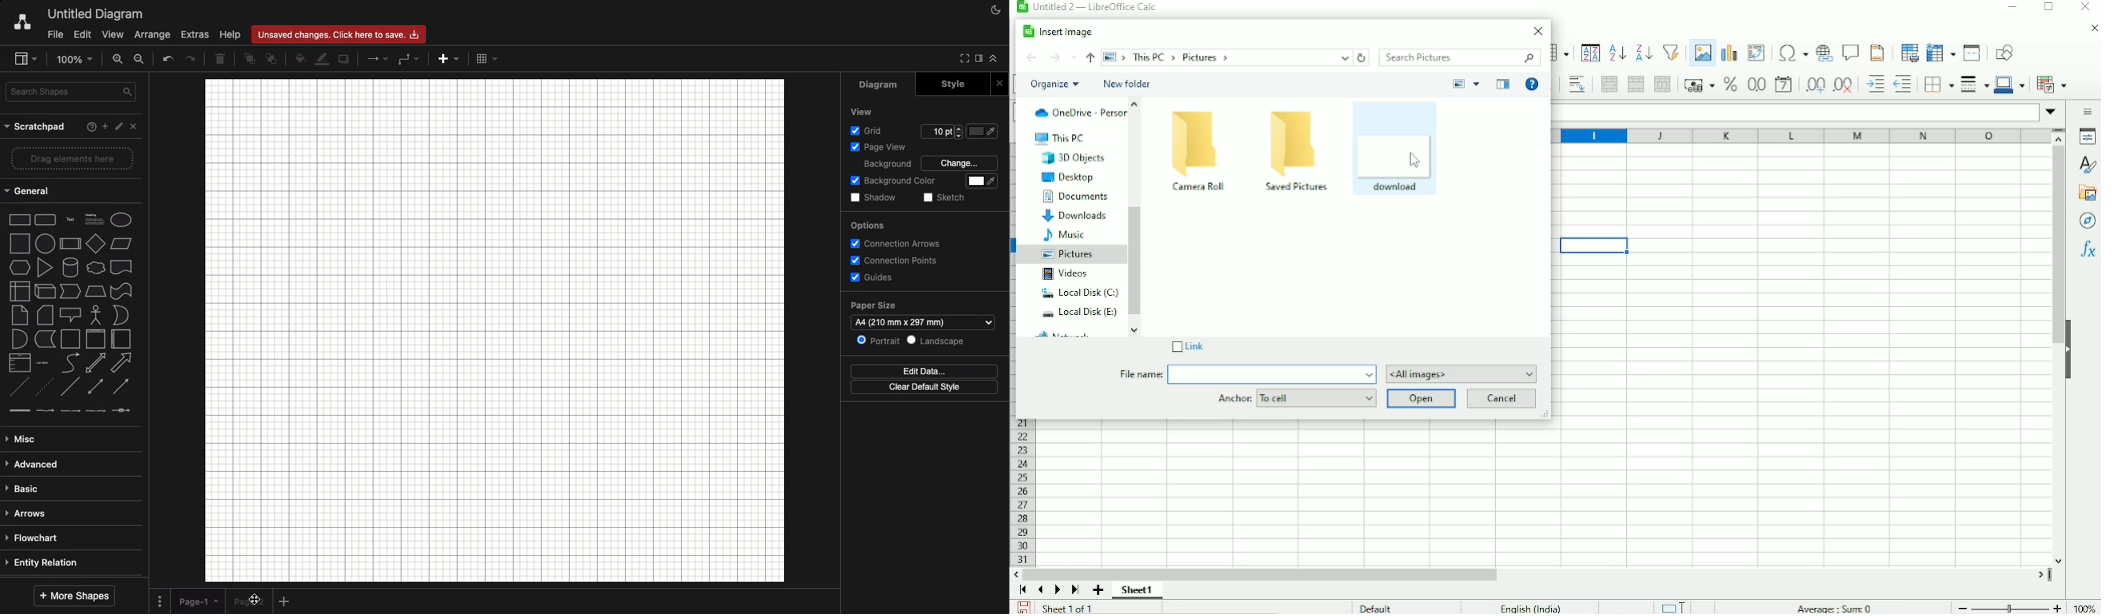  What do you see at coordinates (1824, 53) in the screenshot?
I see `Insert hyperlink` at bounding box center [1824, 53].